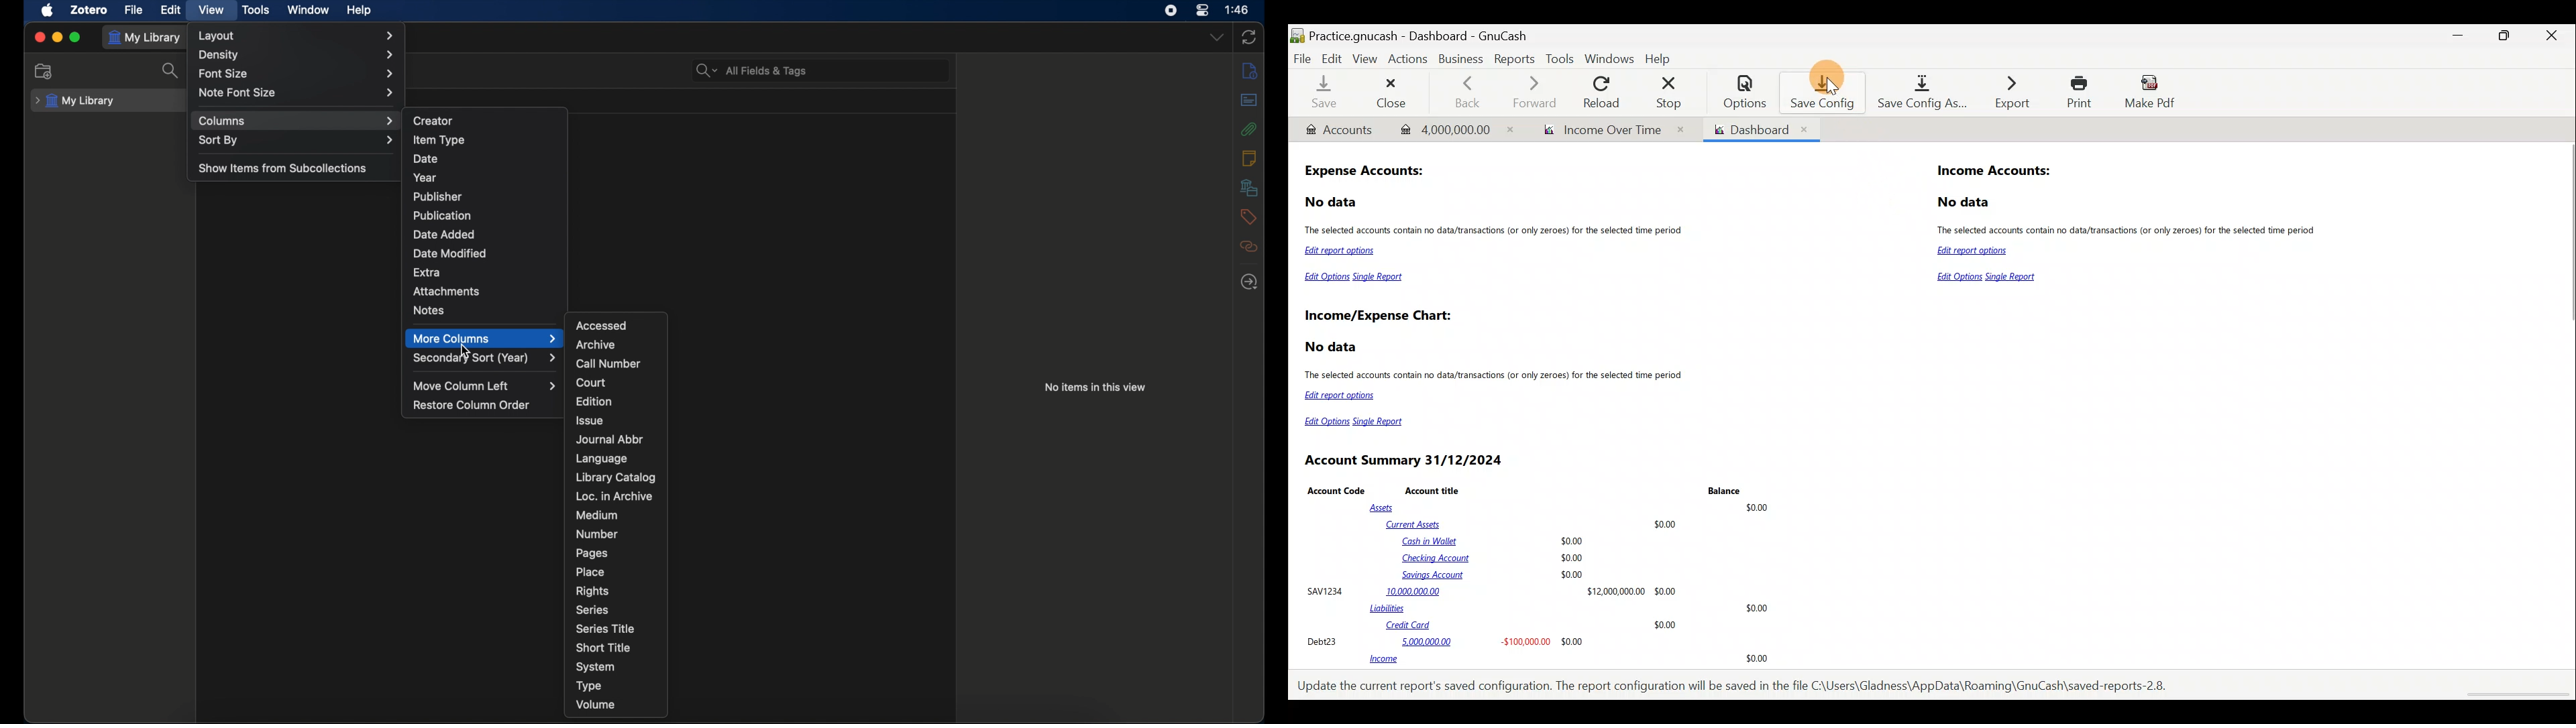 The width and height of the screenshot is (2576, 728). I want to click on more columns, so click(484, 339).